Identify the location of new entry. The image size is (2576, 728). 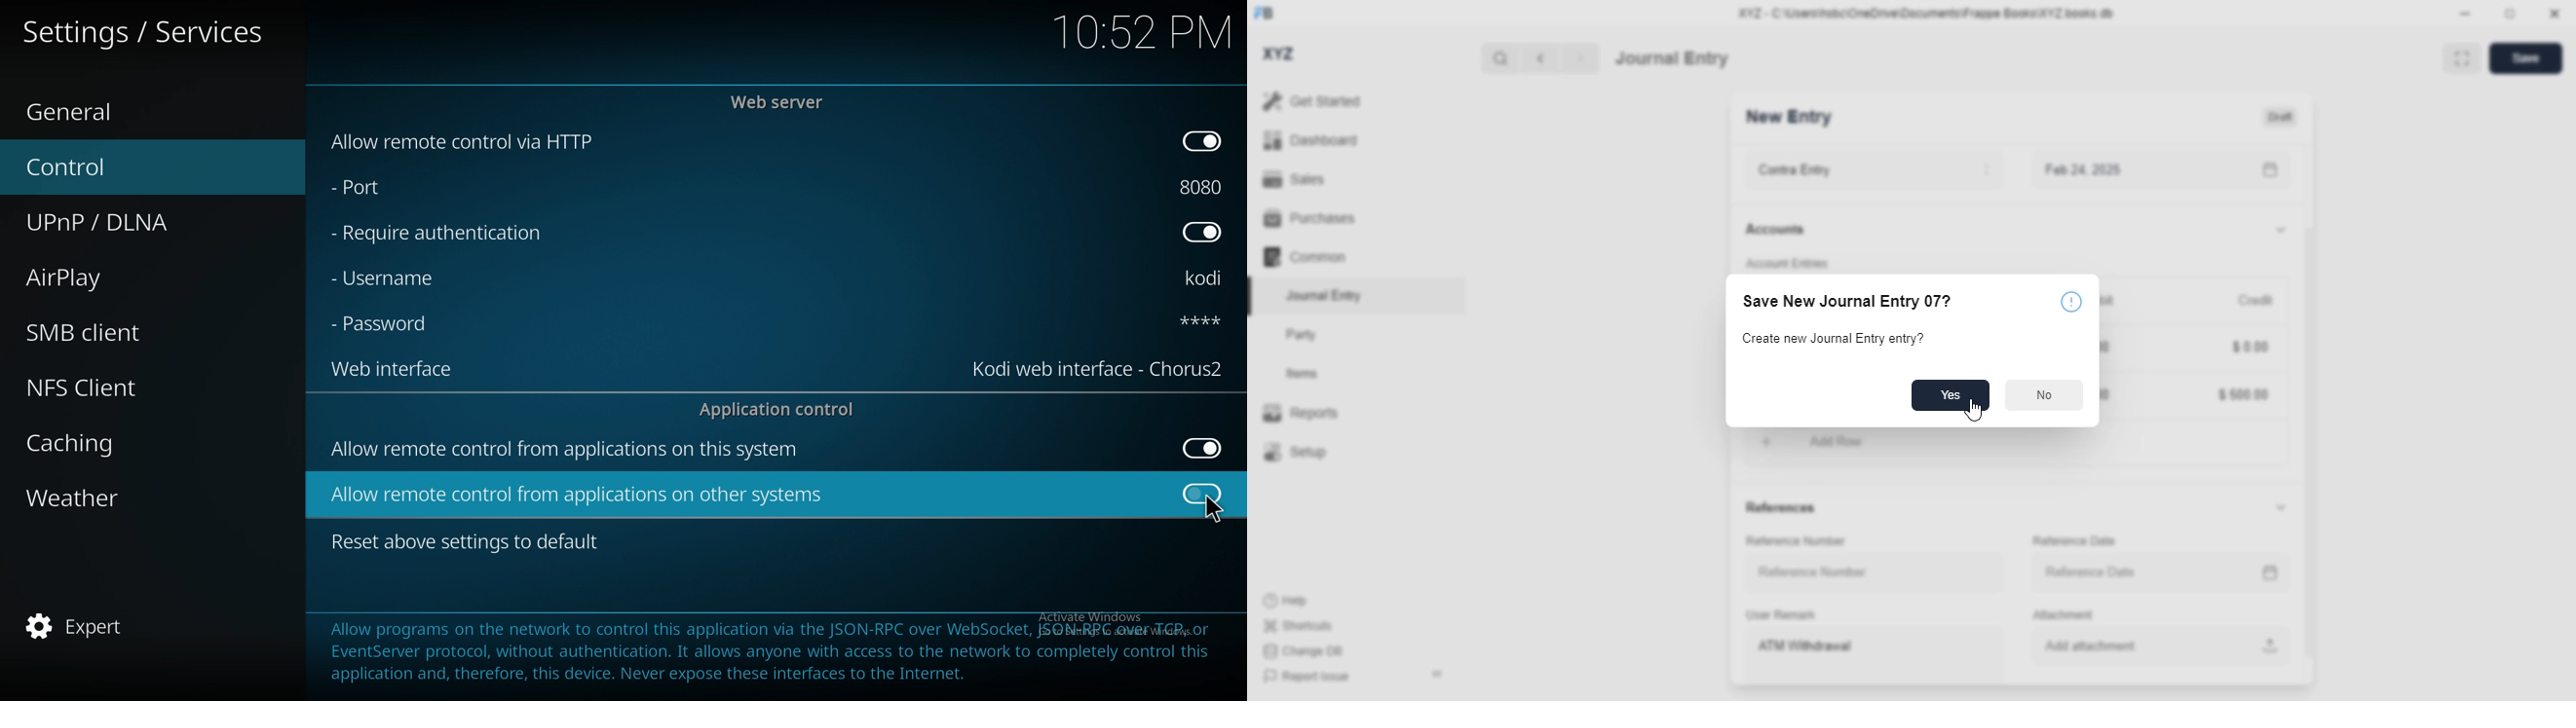
(1790, 116).